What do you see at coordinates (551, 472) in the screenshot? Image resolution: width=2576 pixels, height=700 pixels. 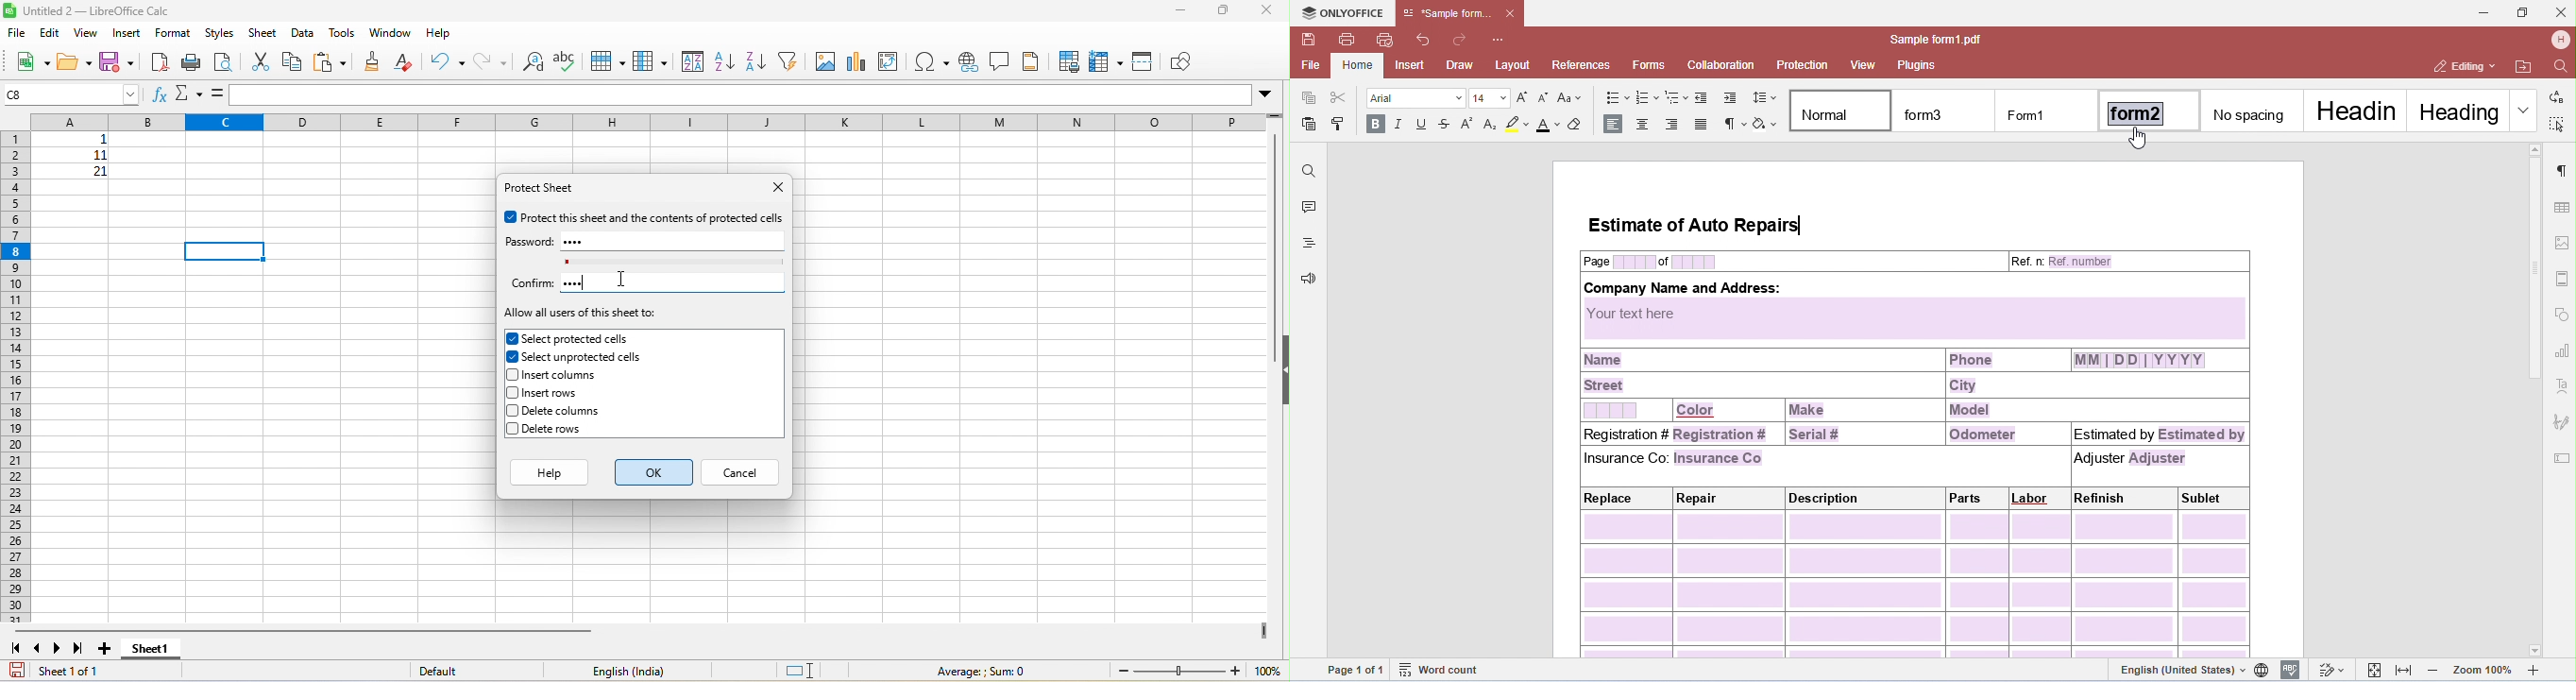 I see `help` at bounding box center [551, 472].